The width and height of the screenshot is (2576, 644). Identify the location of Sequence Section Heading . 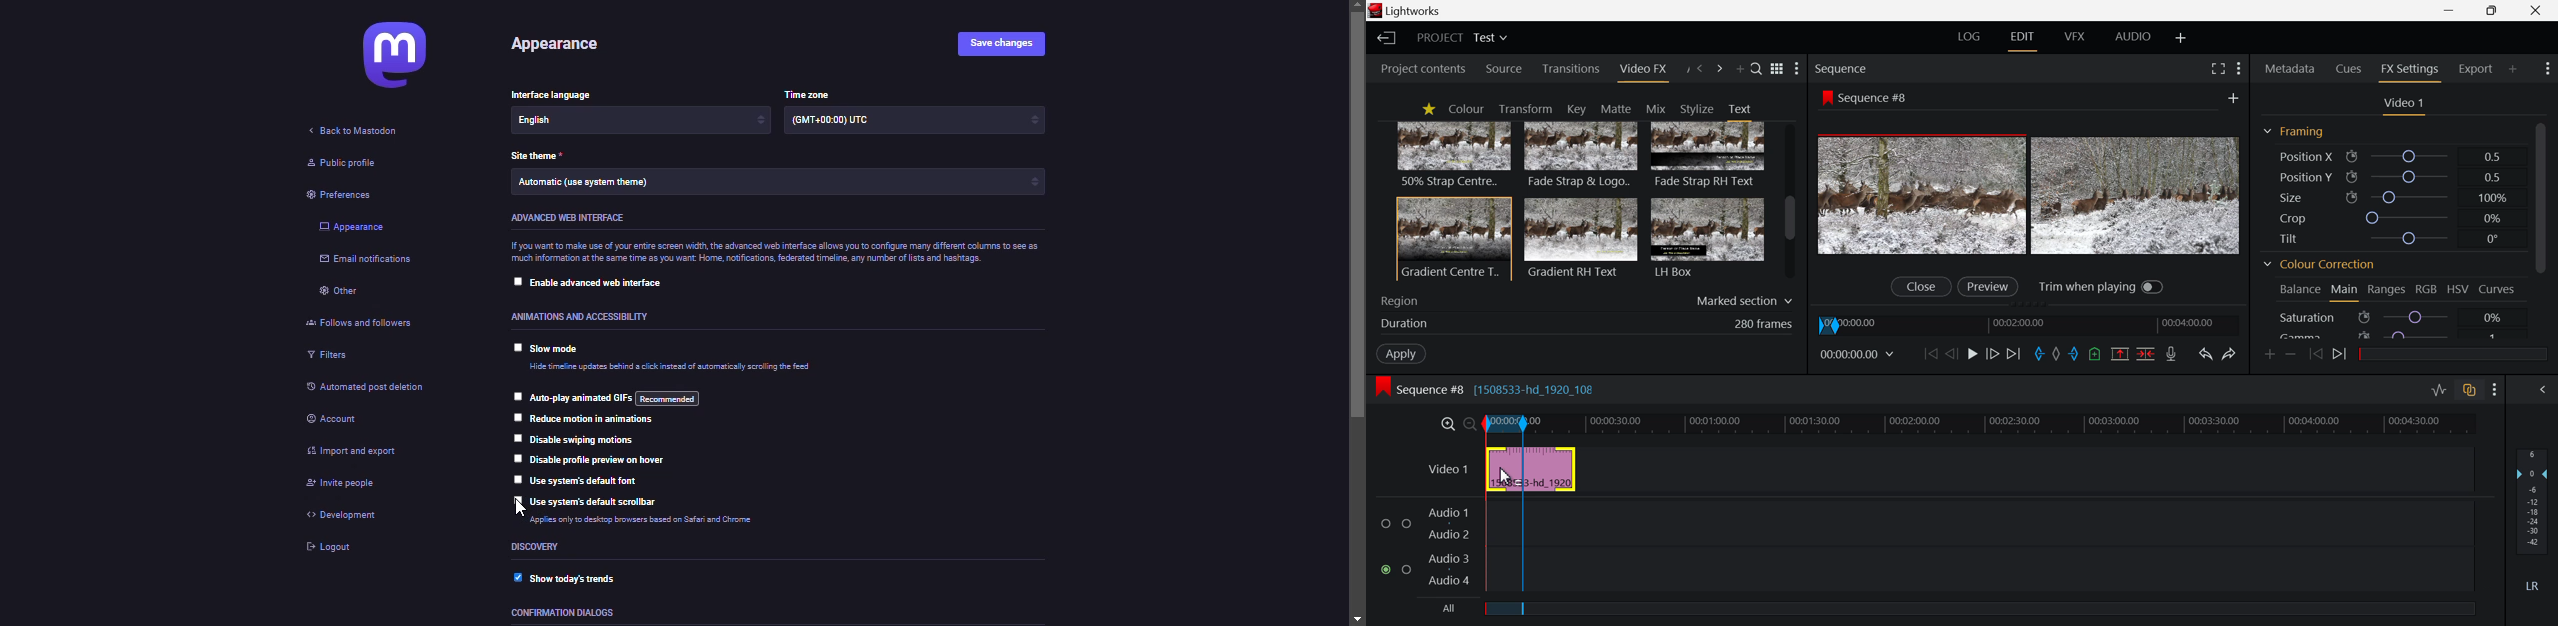
(1893, 68).